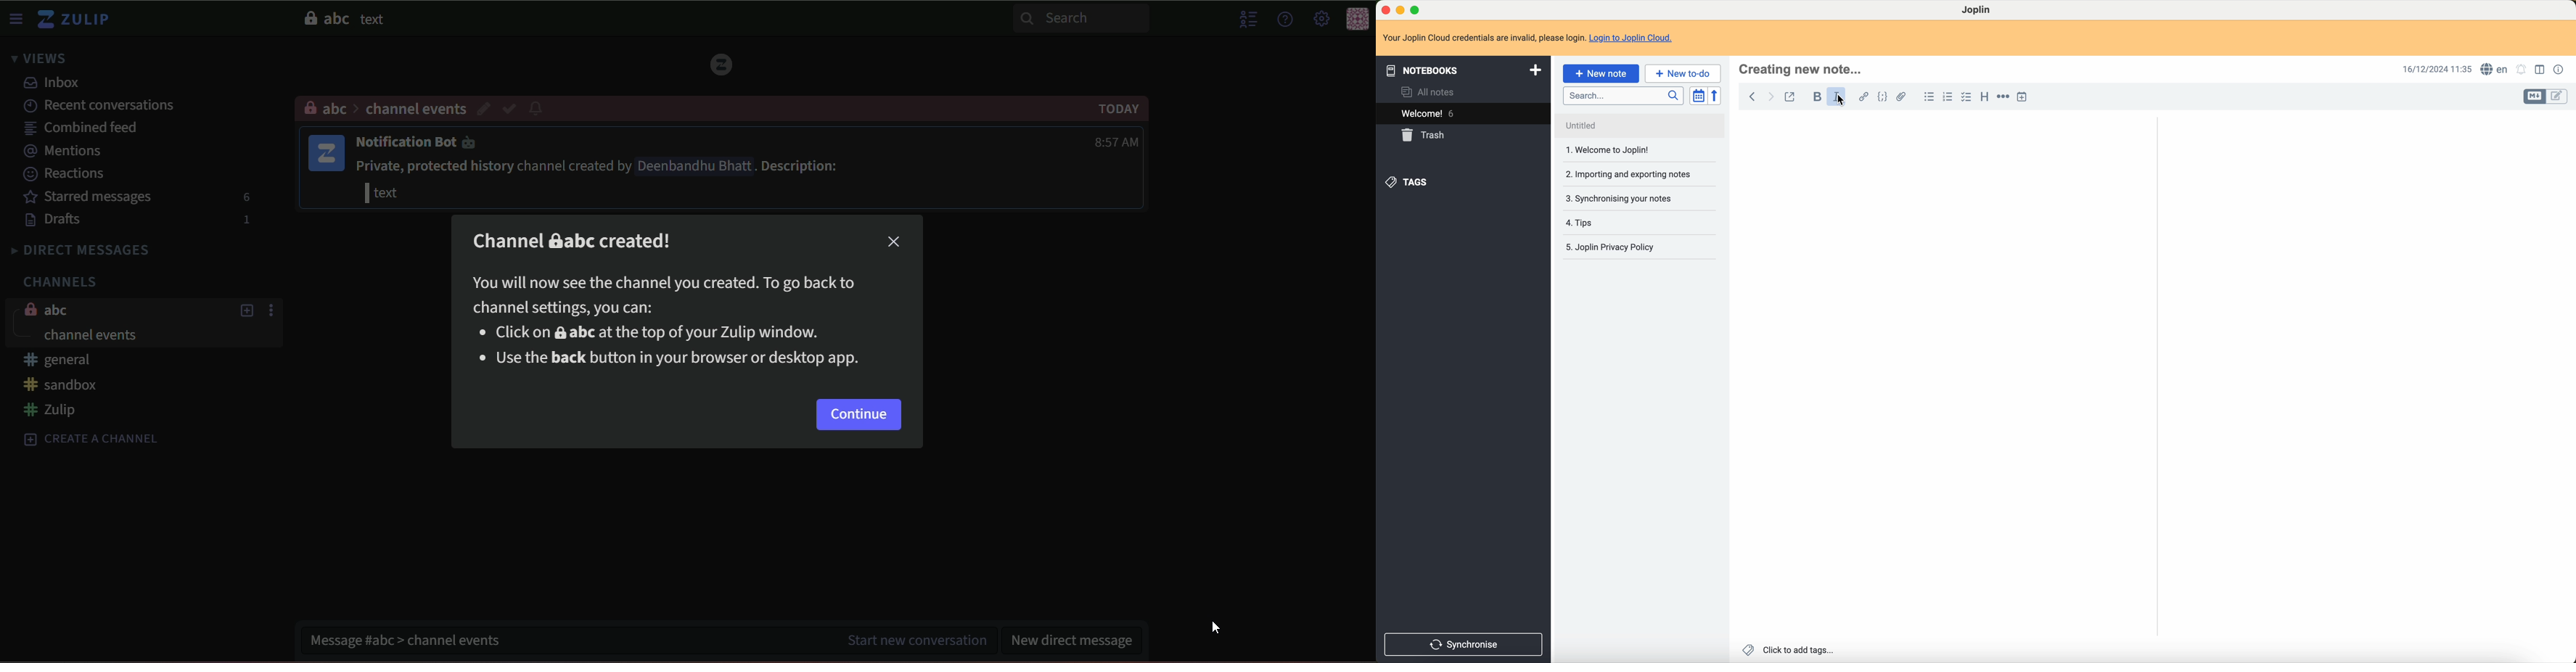 The width and height of the screenshot is (2576, 672). Describe the element at coordinates (18, 19) in the screenshot. I see `menu` at that location.